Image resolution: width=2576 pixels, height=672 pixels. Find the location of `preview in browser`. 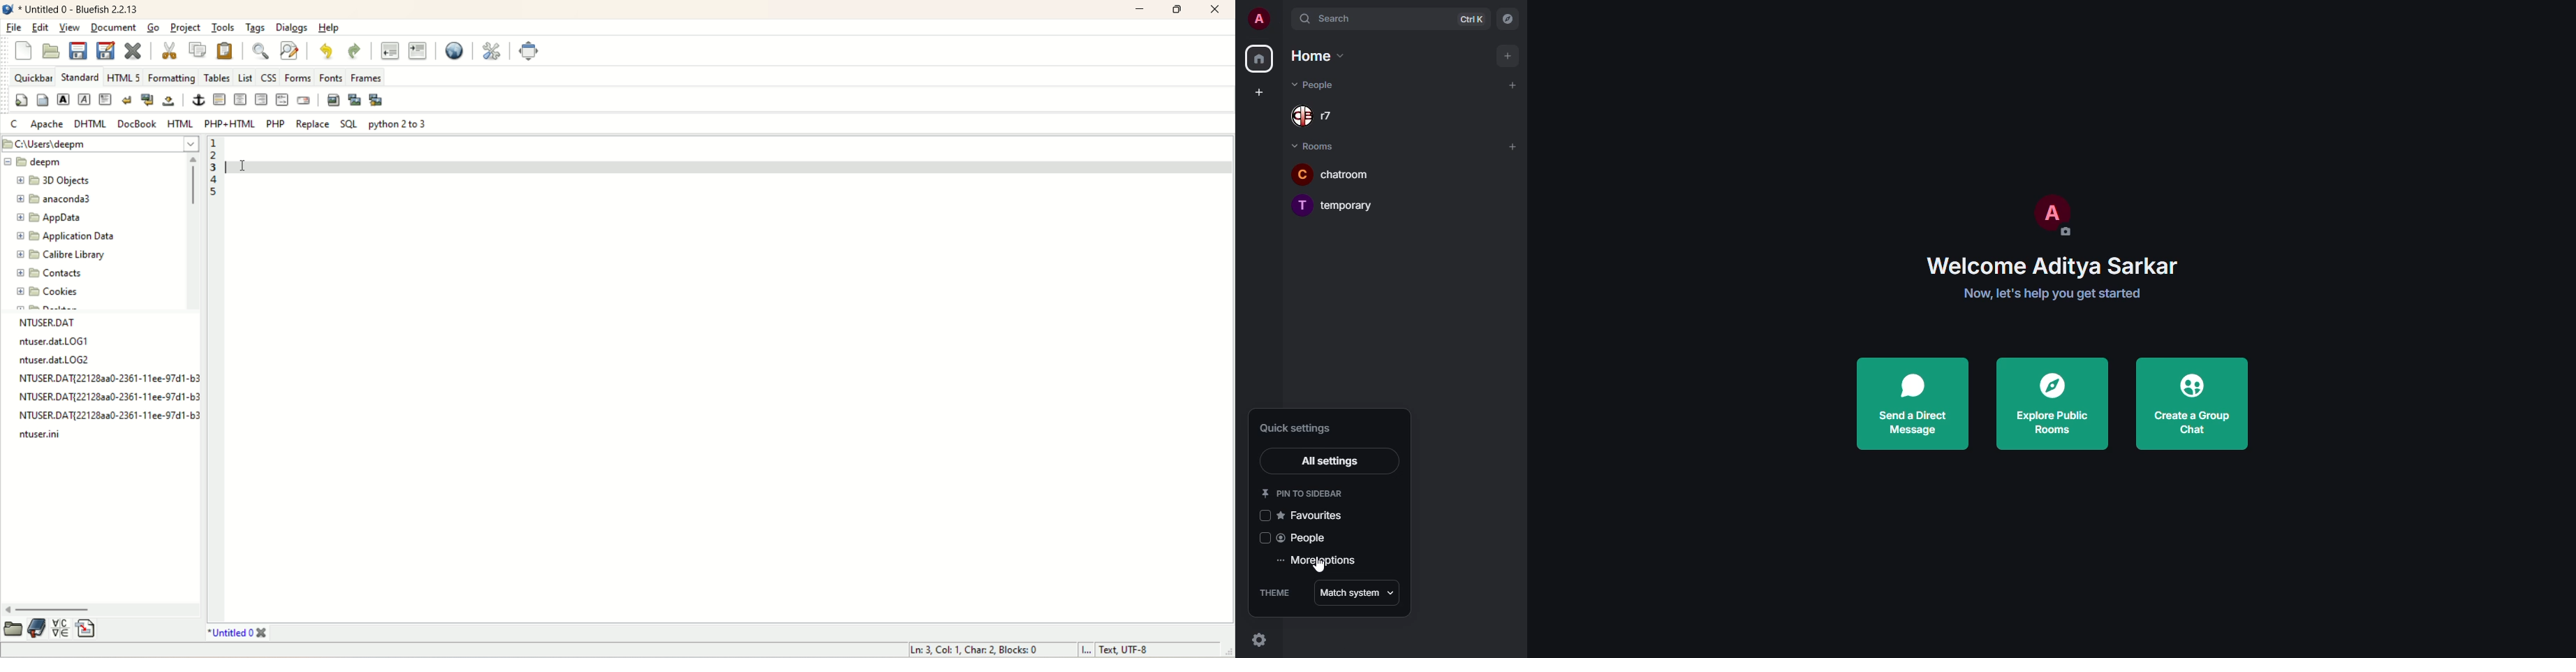

preview in browser is located at coordinates (453, 52).